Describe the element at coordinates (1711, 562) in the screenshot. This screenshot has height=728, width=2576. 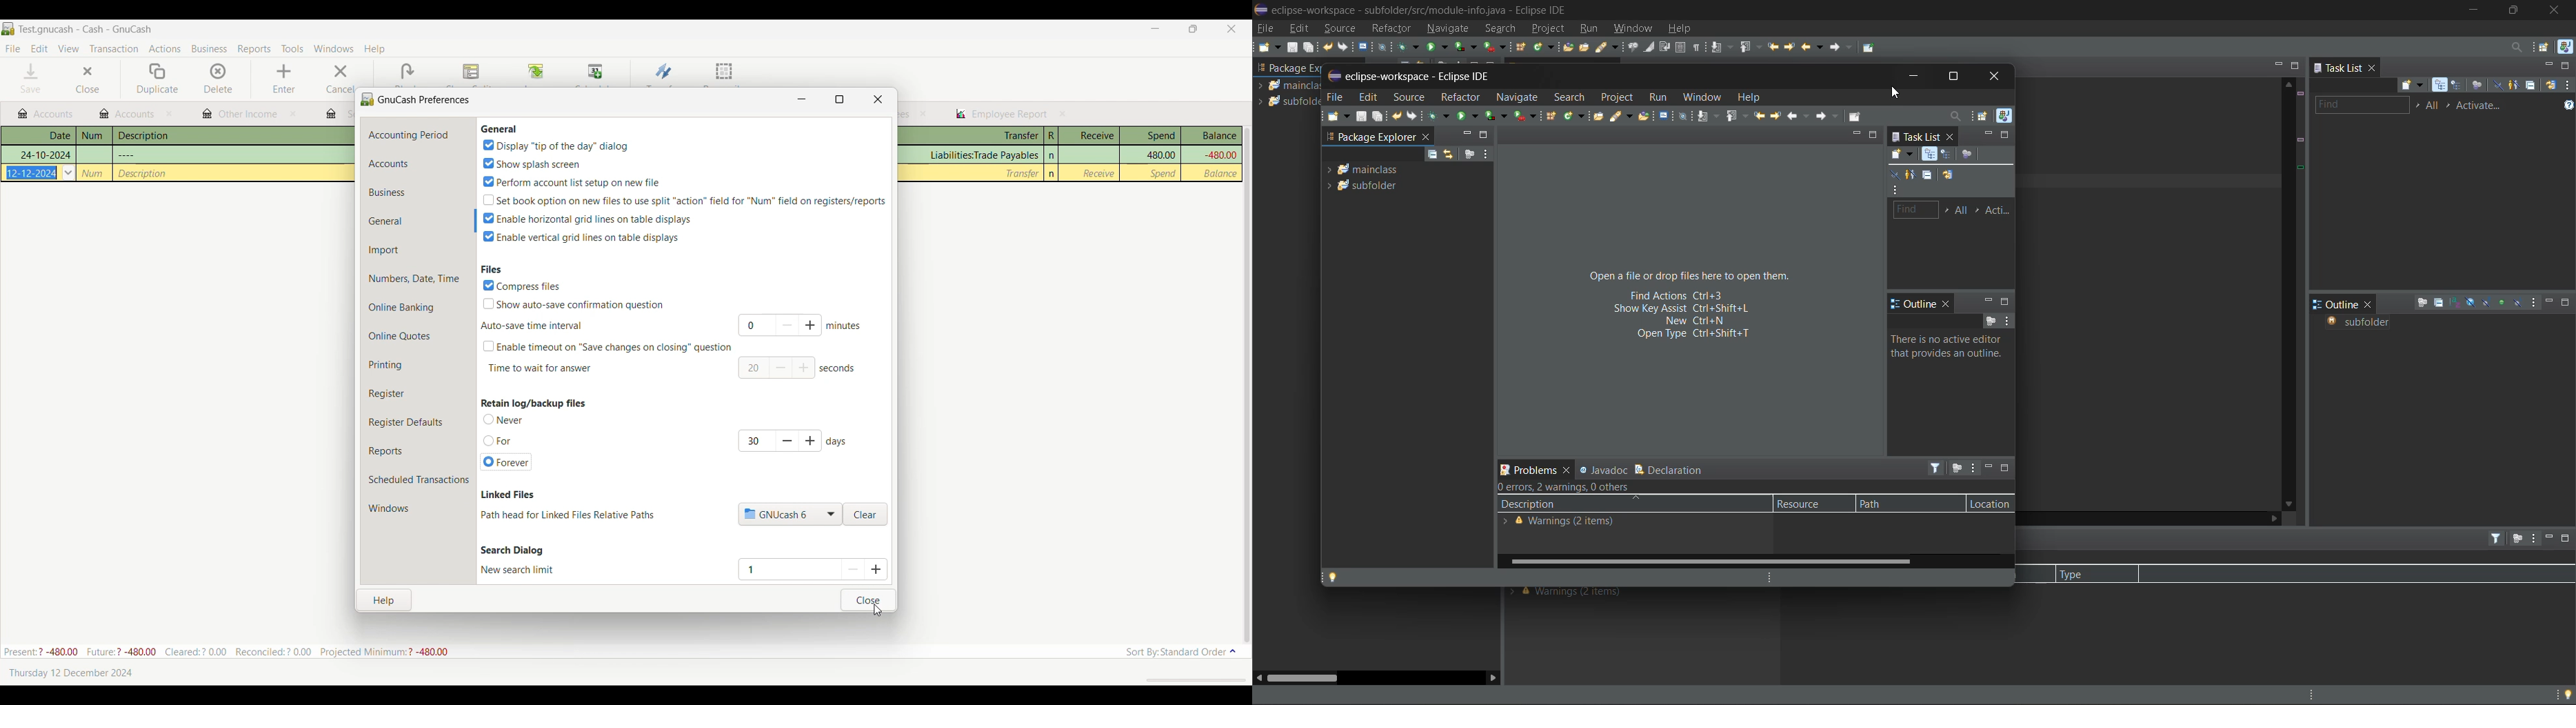
I see `horizontal scroll bar` at that location.